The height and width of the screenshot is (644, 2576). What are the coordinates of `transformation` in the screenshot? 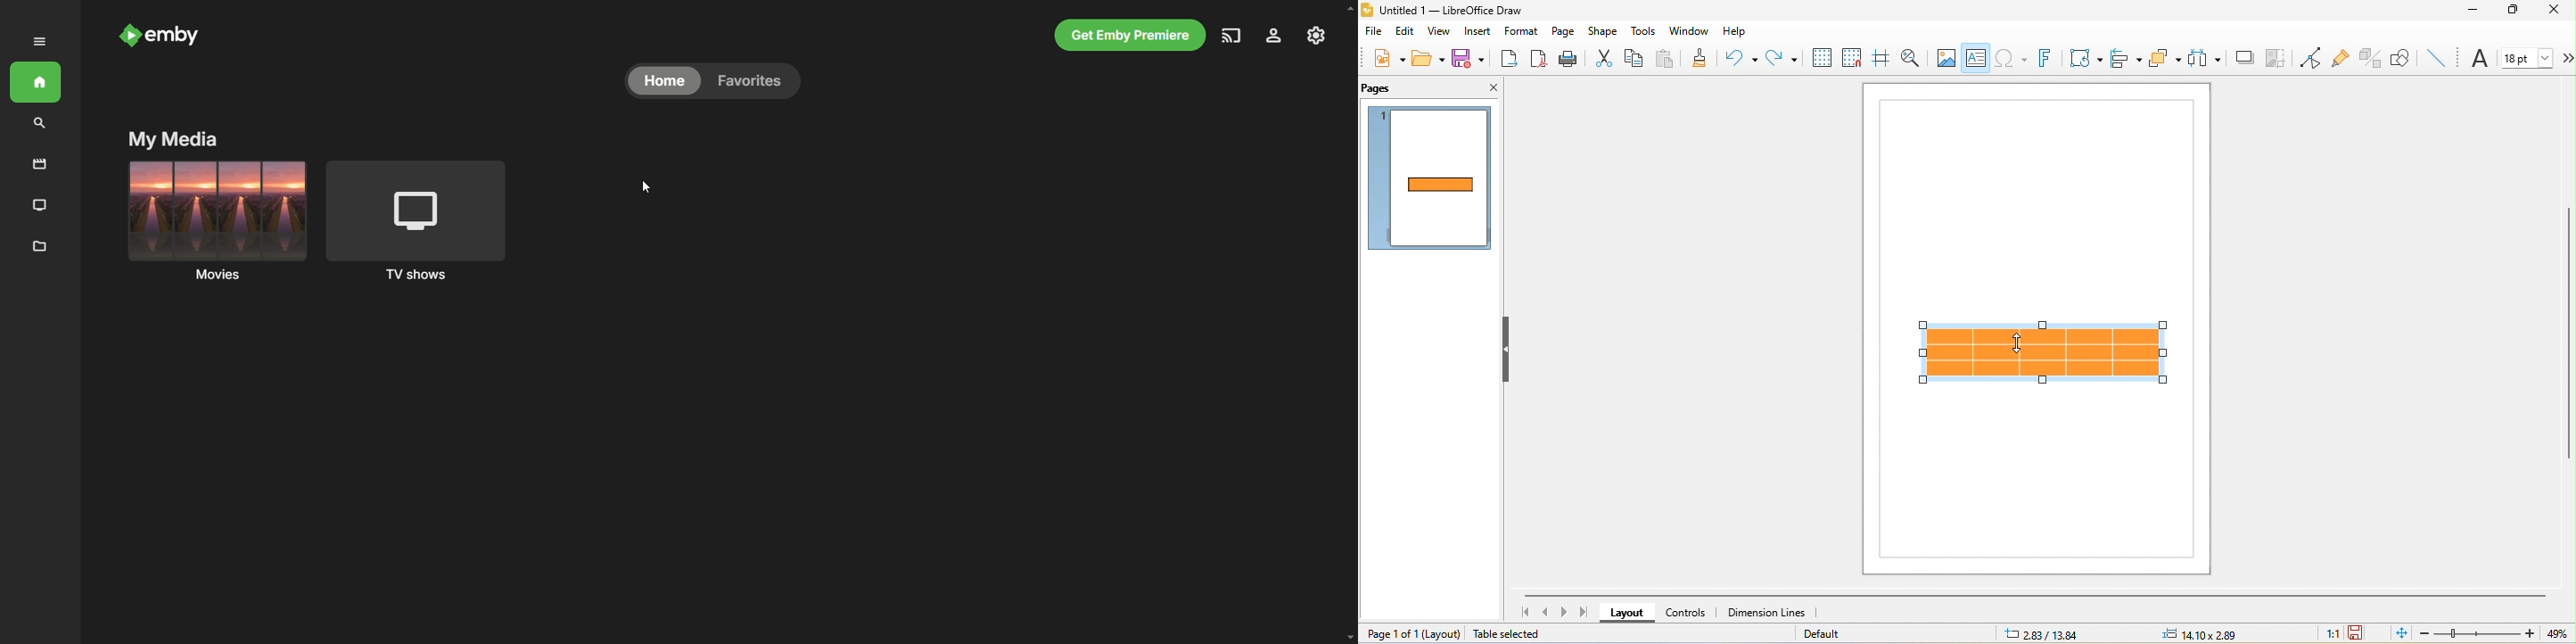 It's located at (2083, 56).